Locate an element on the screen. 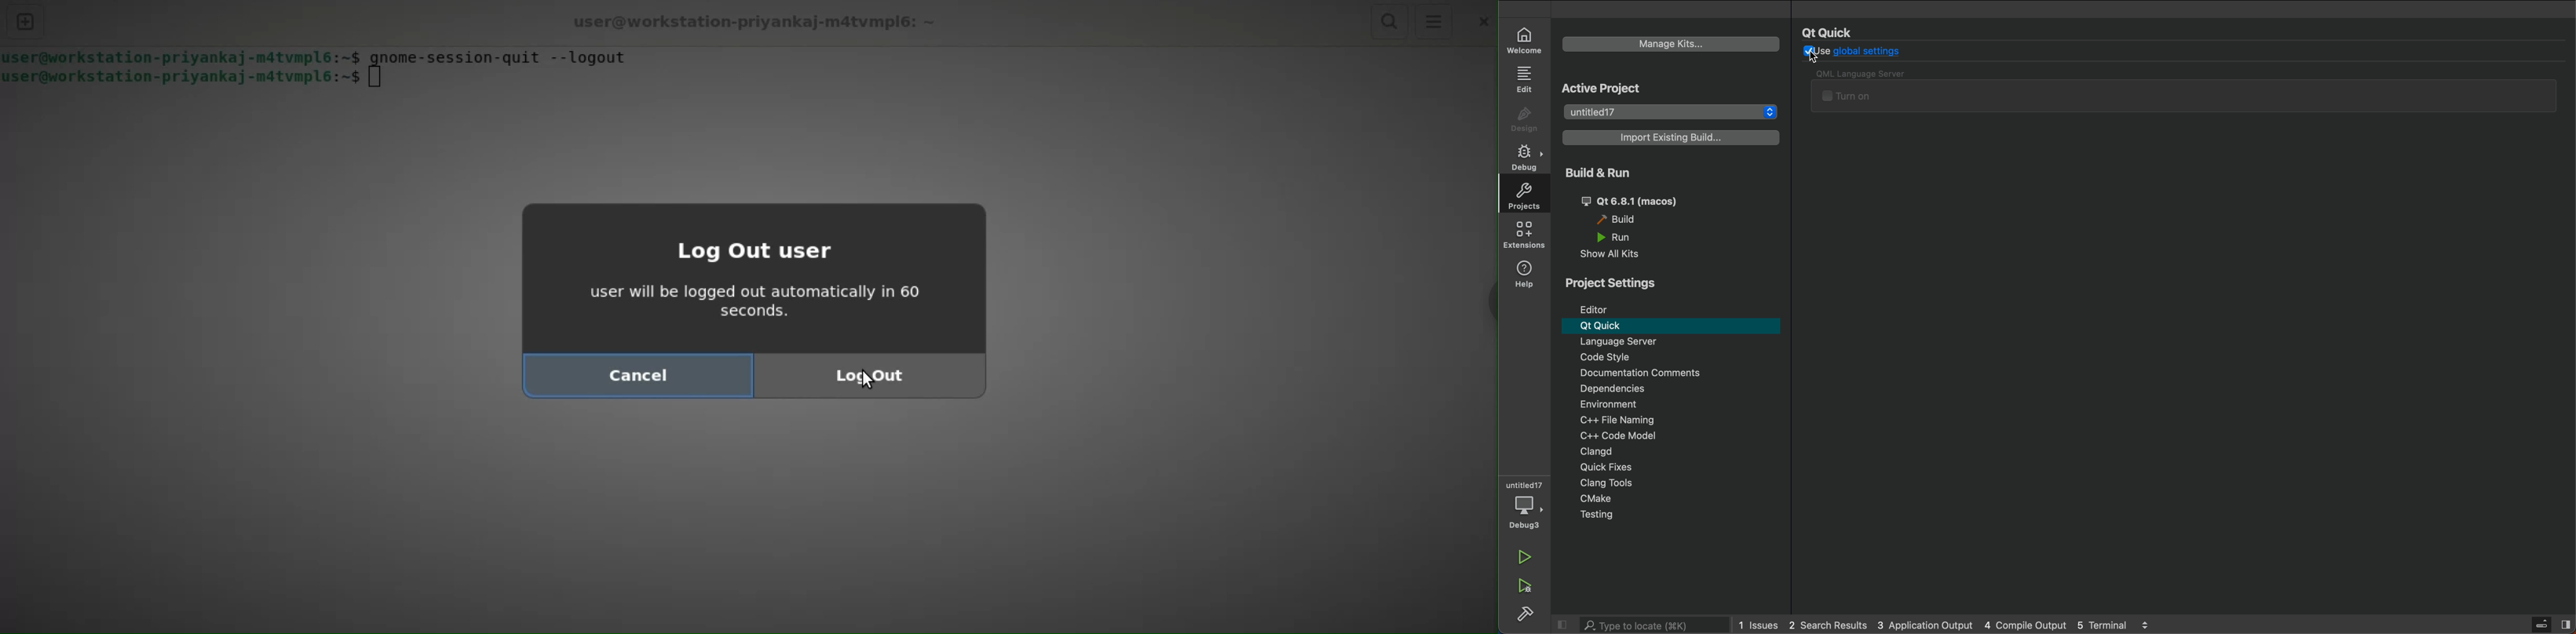  testing is located at coordinates (1675, 515).